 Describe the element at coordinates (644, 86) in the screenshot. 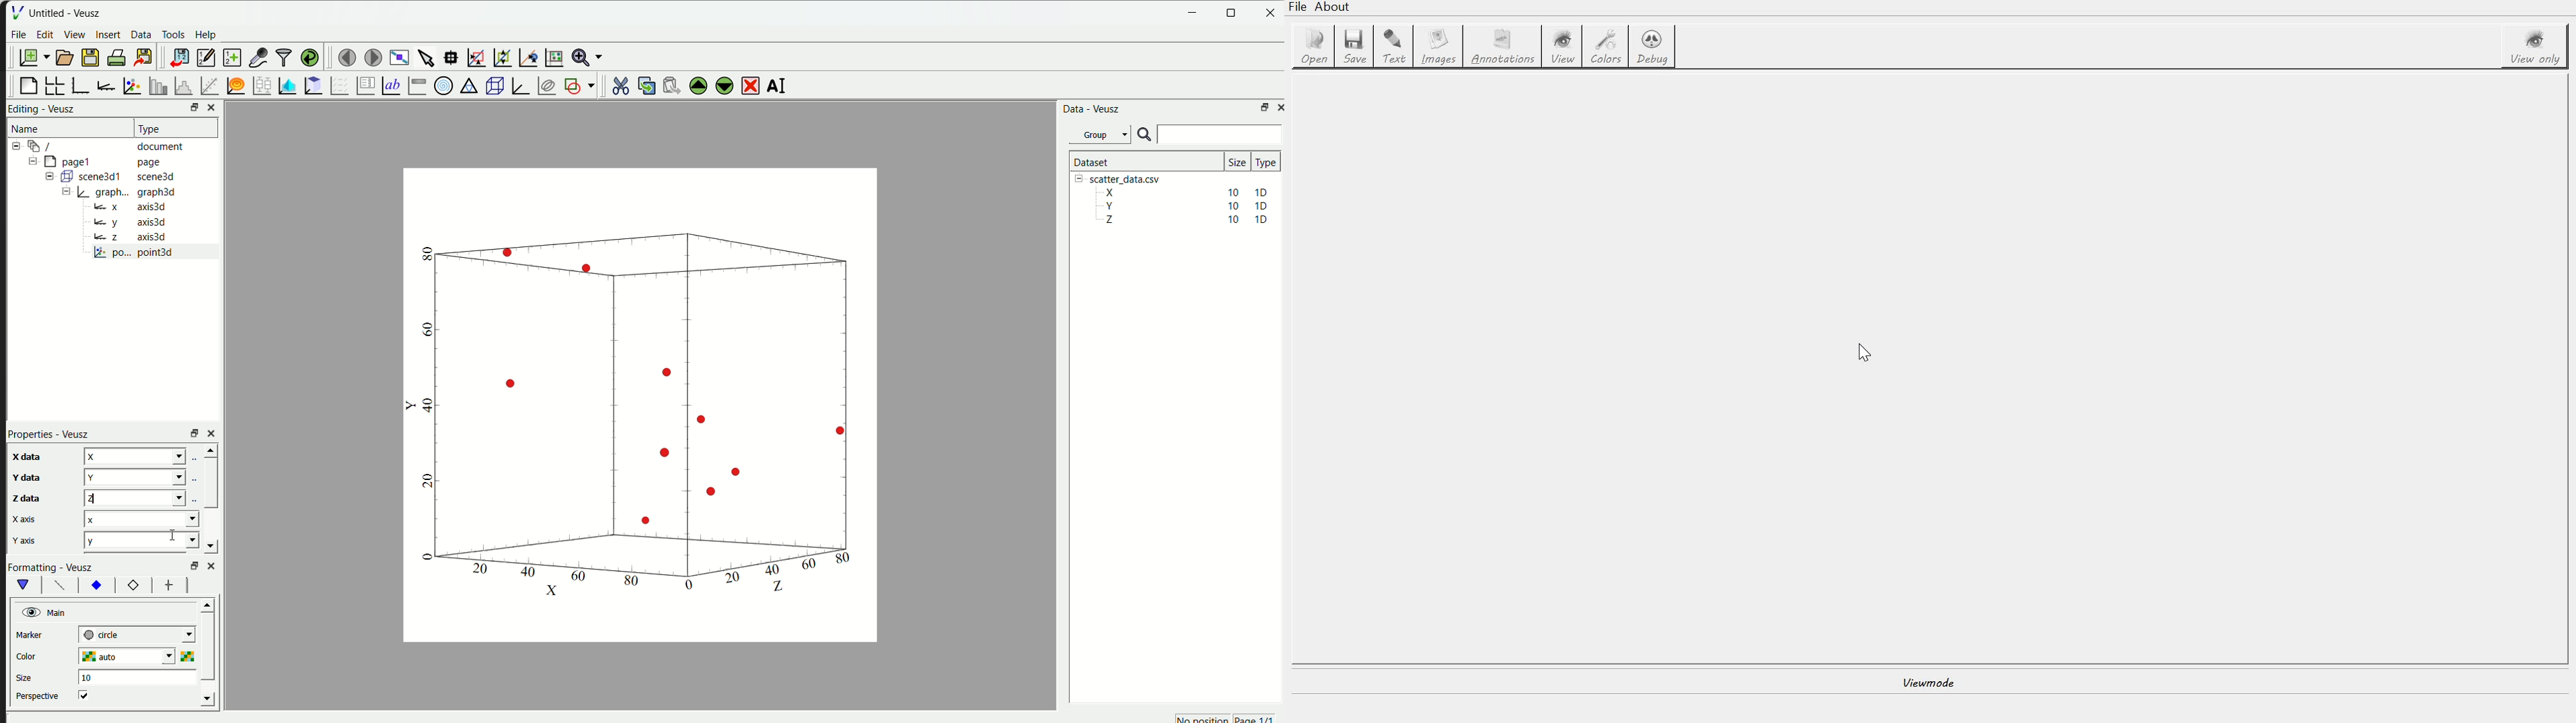

I see `copy the widget` at that location.